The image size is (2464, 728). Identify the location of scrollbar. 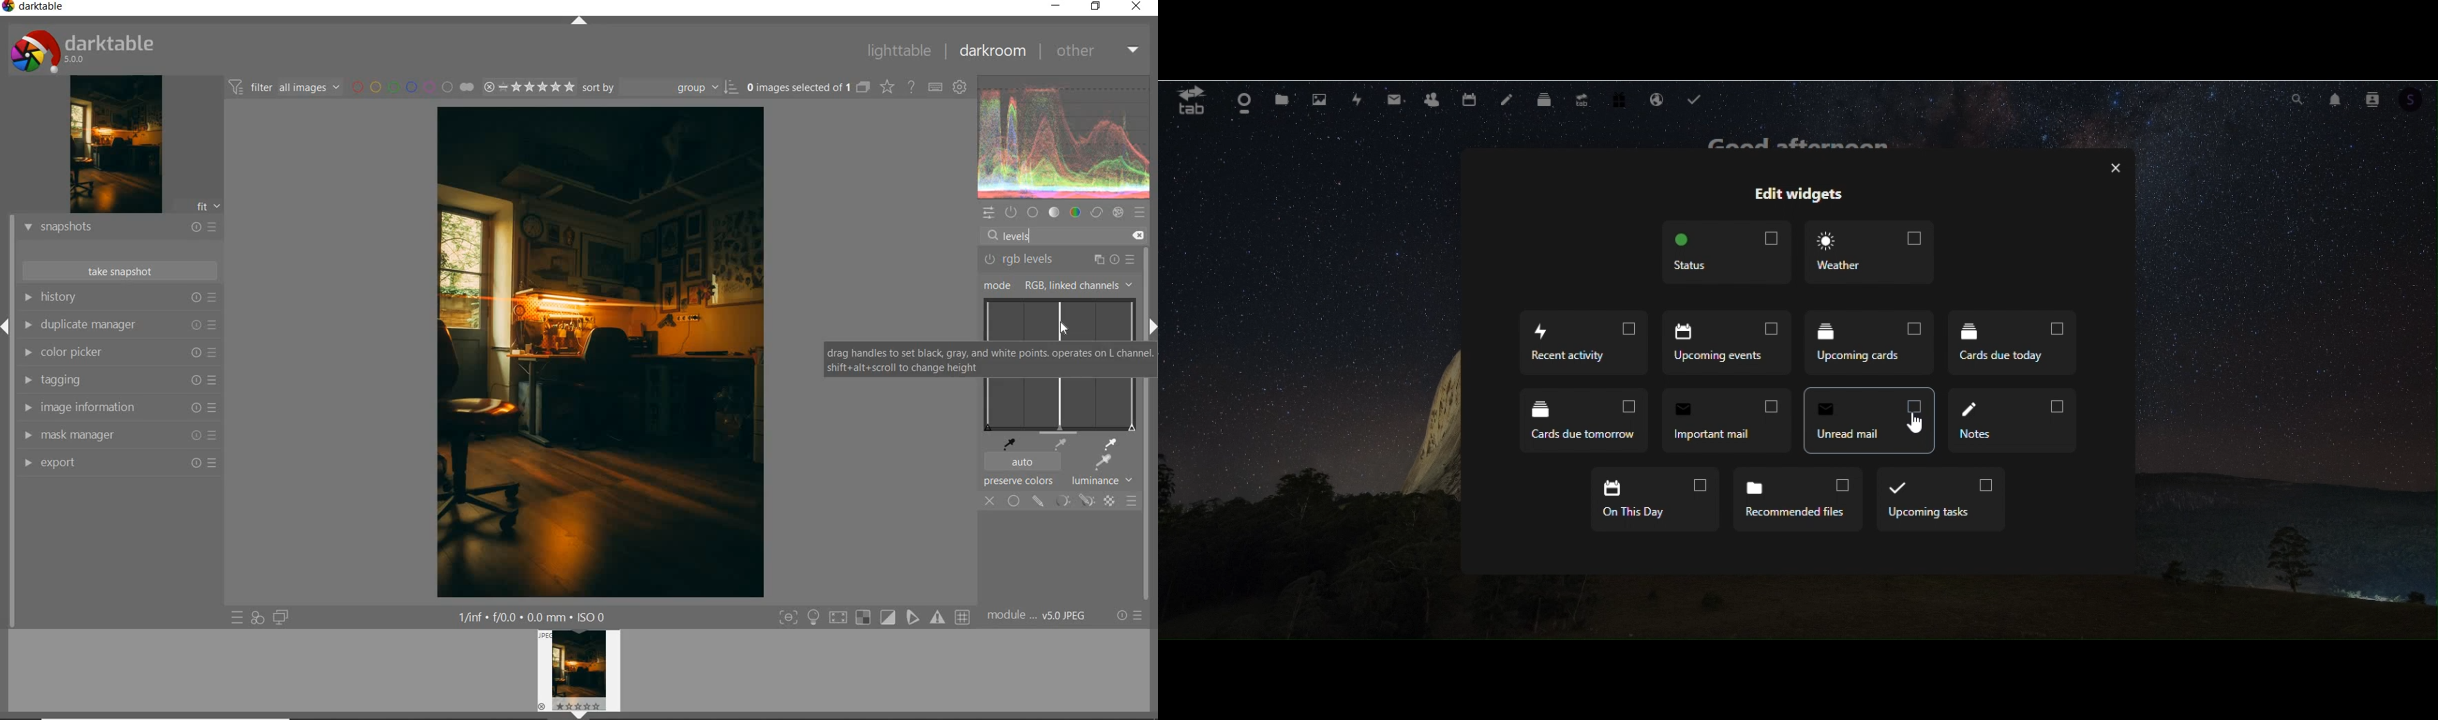
(1146, 374).